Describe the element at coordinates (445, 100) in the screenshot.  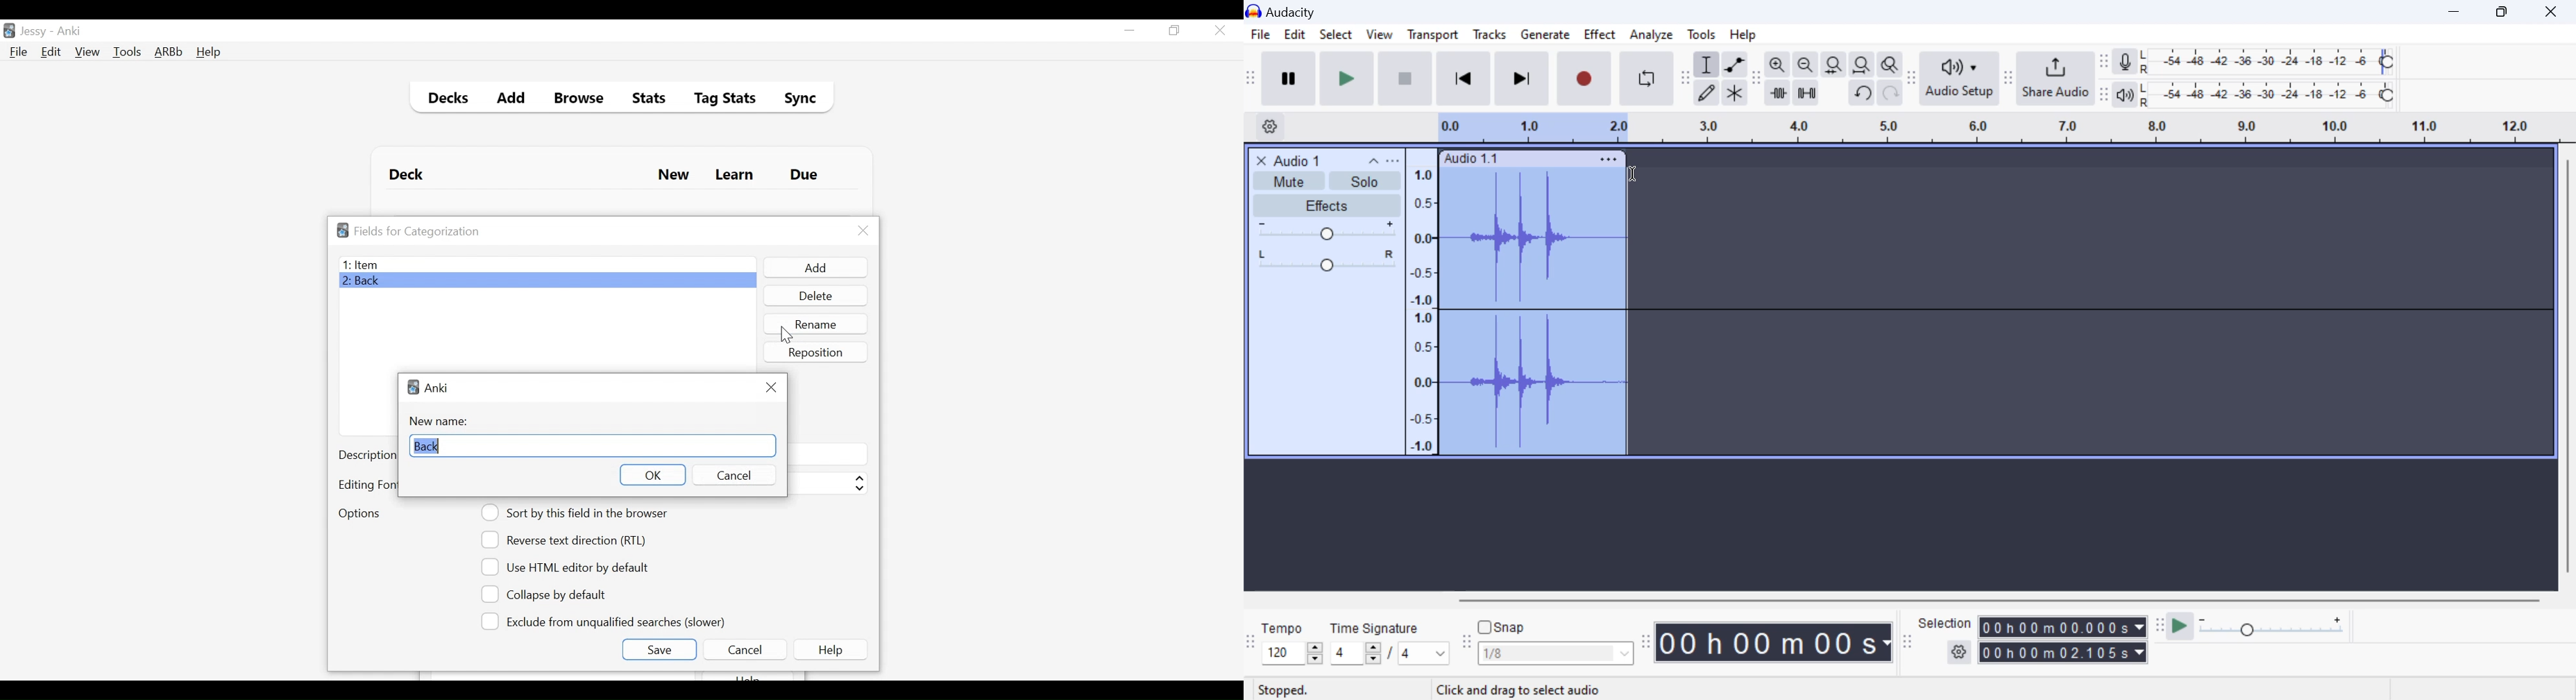
I see `Decks` at that location.